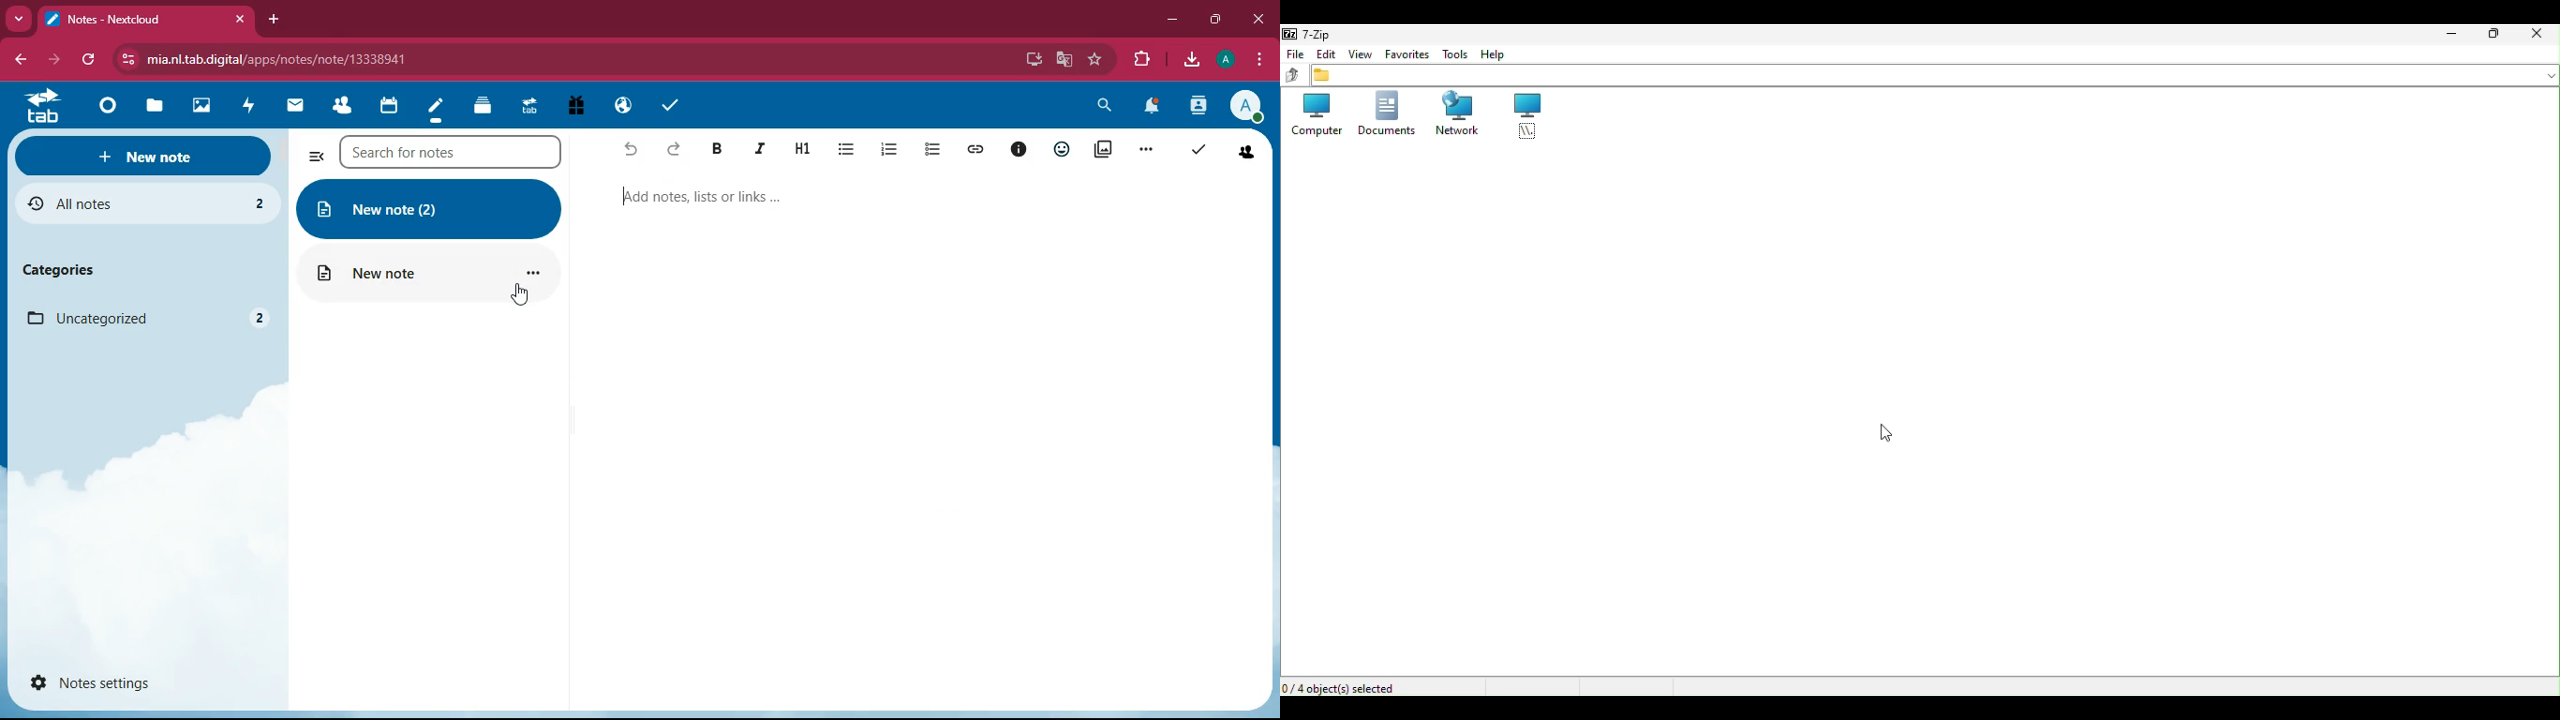  I want to click on user, so click(1198, 107).